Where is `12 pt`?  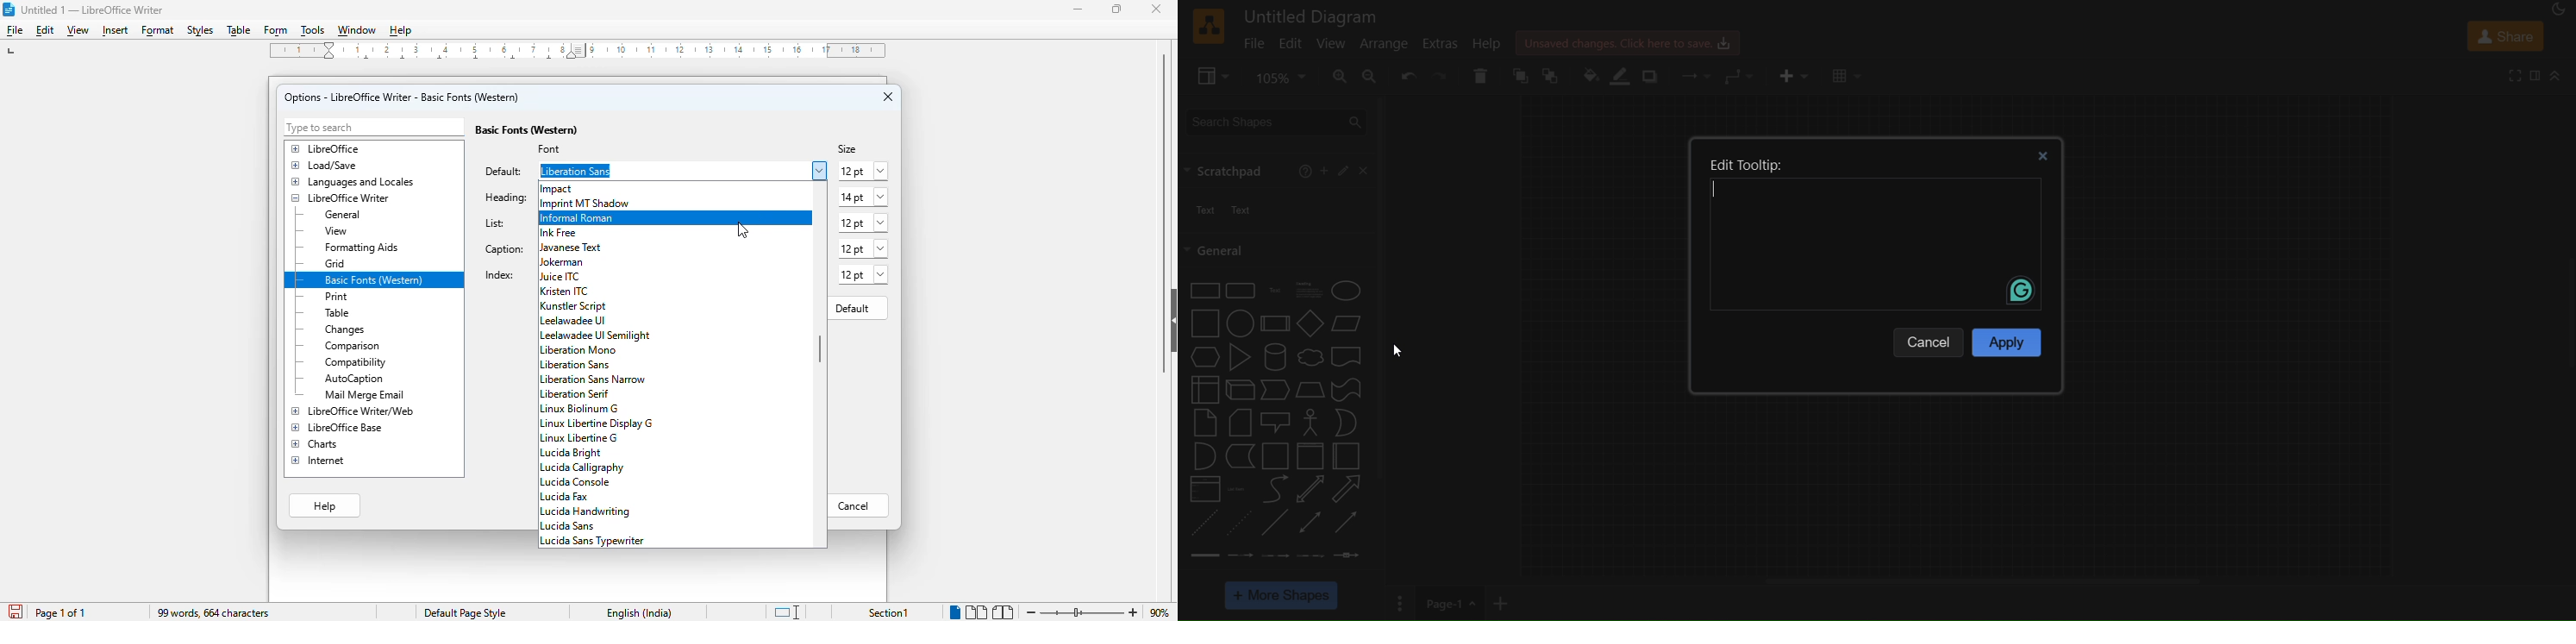 12 pt is located at coordinates (863, 274).